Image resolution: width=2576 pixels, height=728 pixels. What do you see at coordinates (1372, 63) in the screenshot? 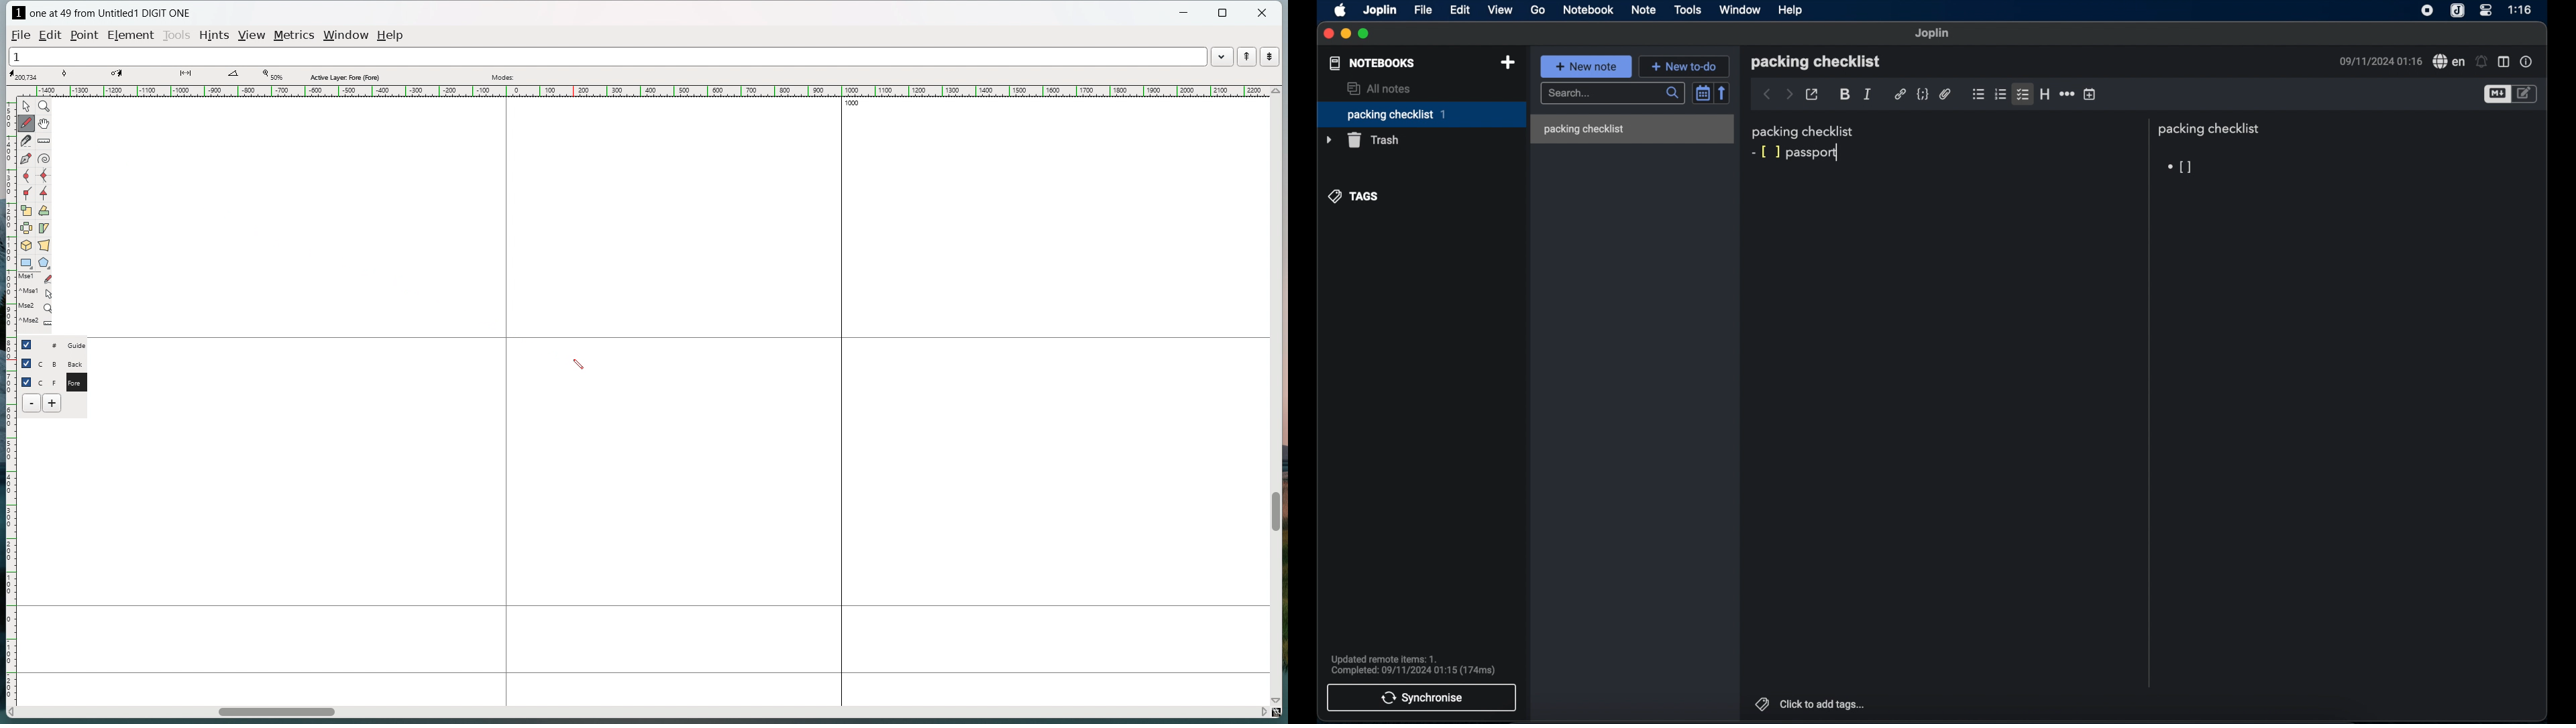
I see `notebooks` at bounding box center [1372, 63].